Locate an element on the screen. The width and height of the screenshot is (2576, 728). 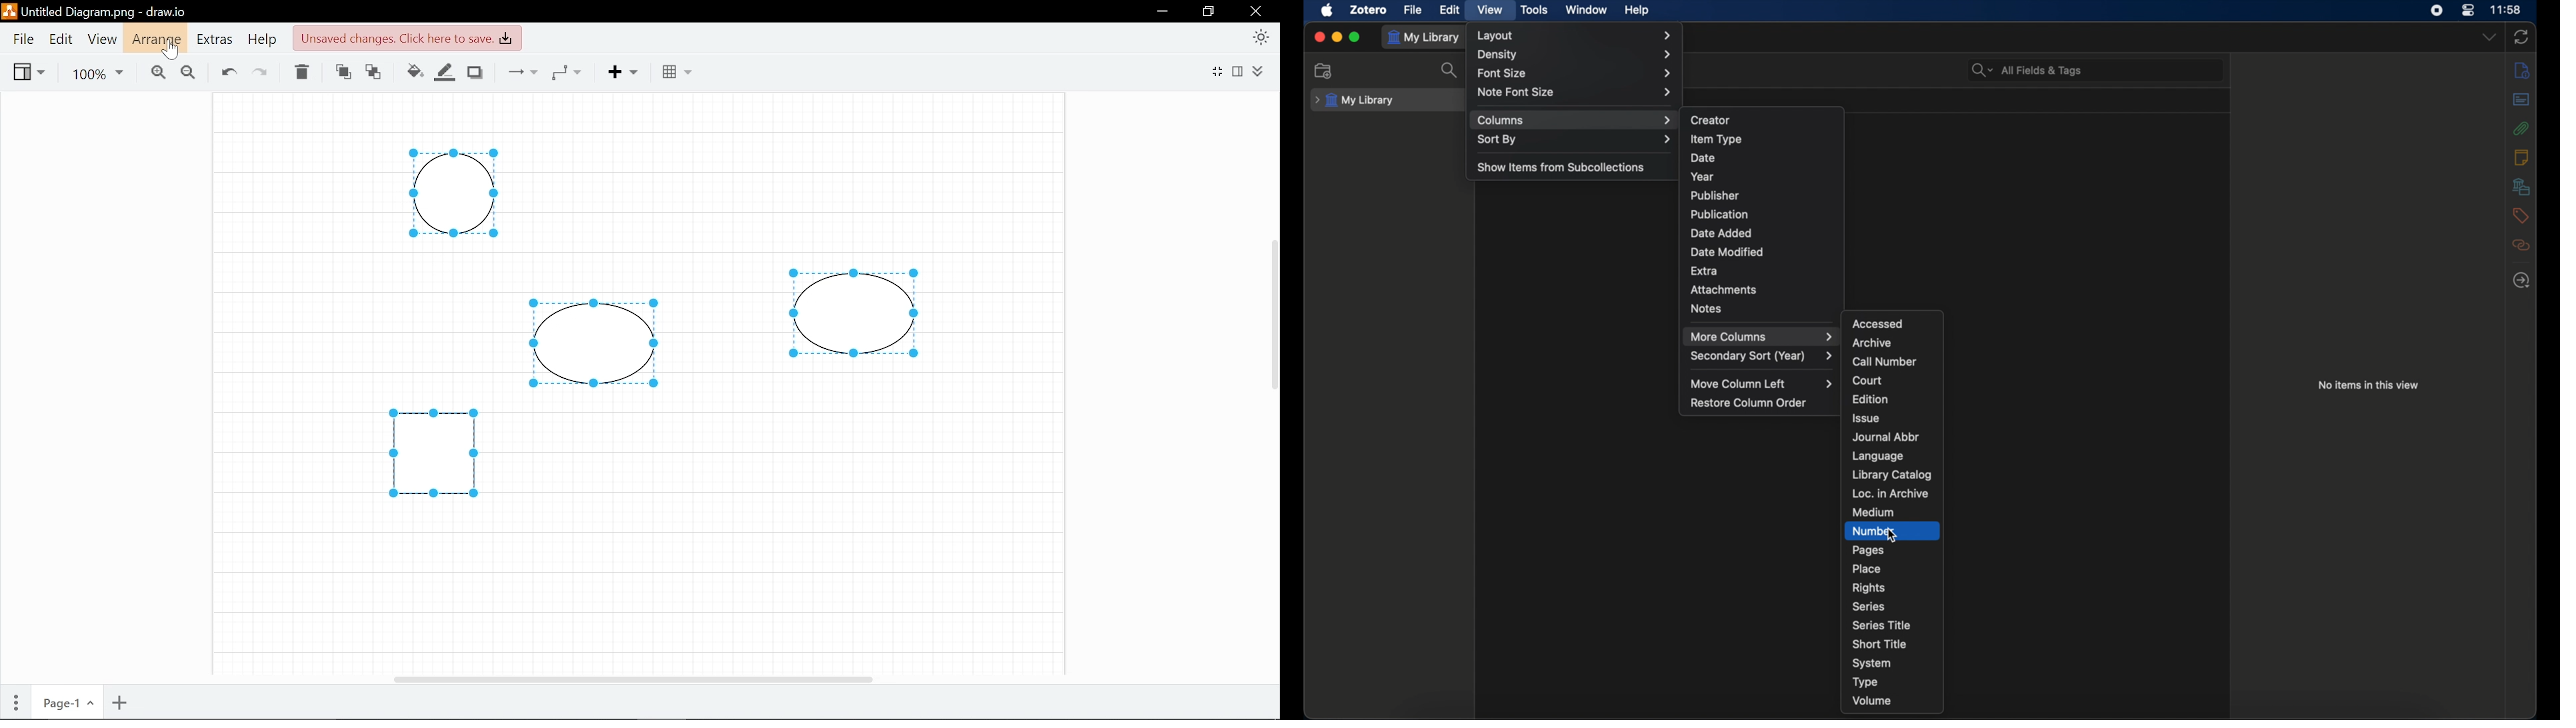
Table is located at coordinates (676, 72).